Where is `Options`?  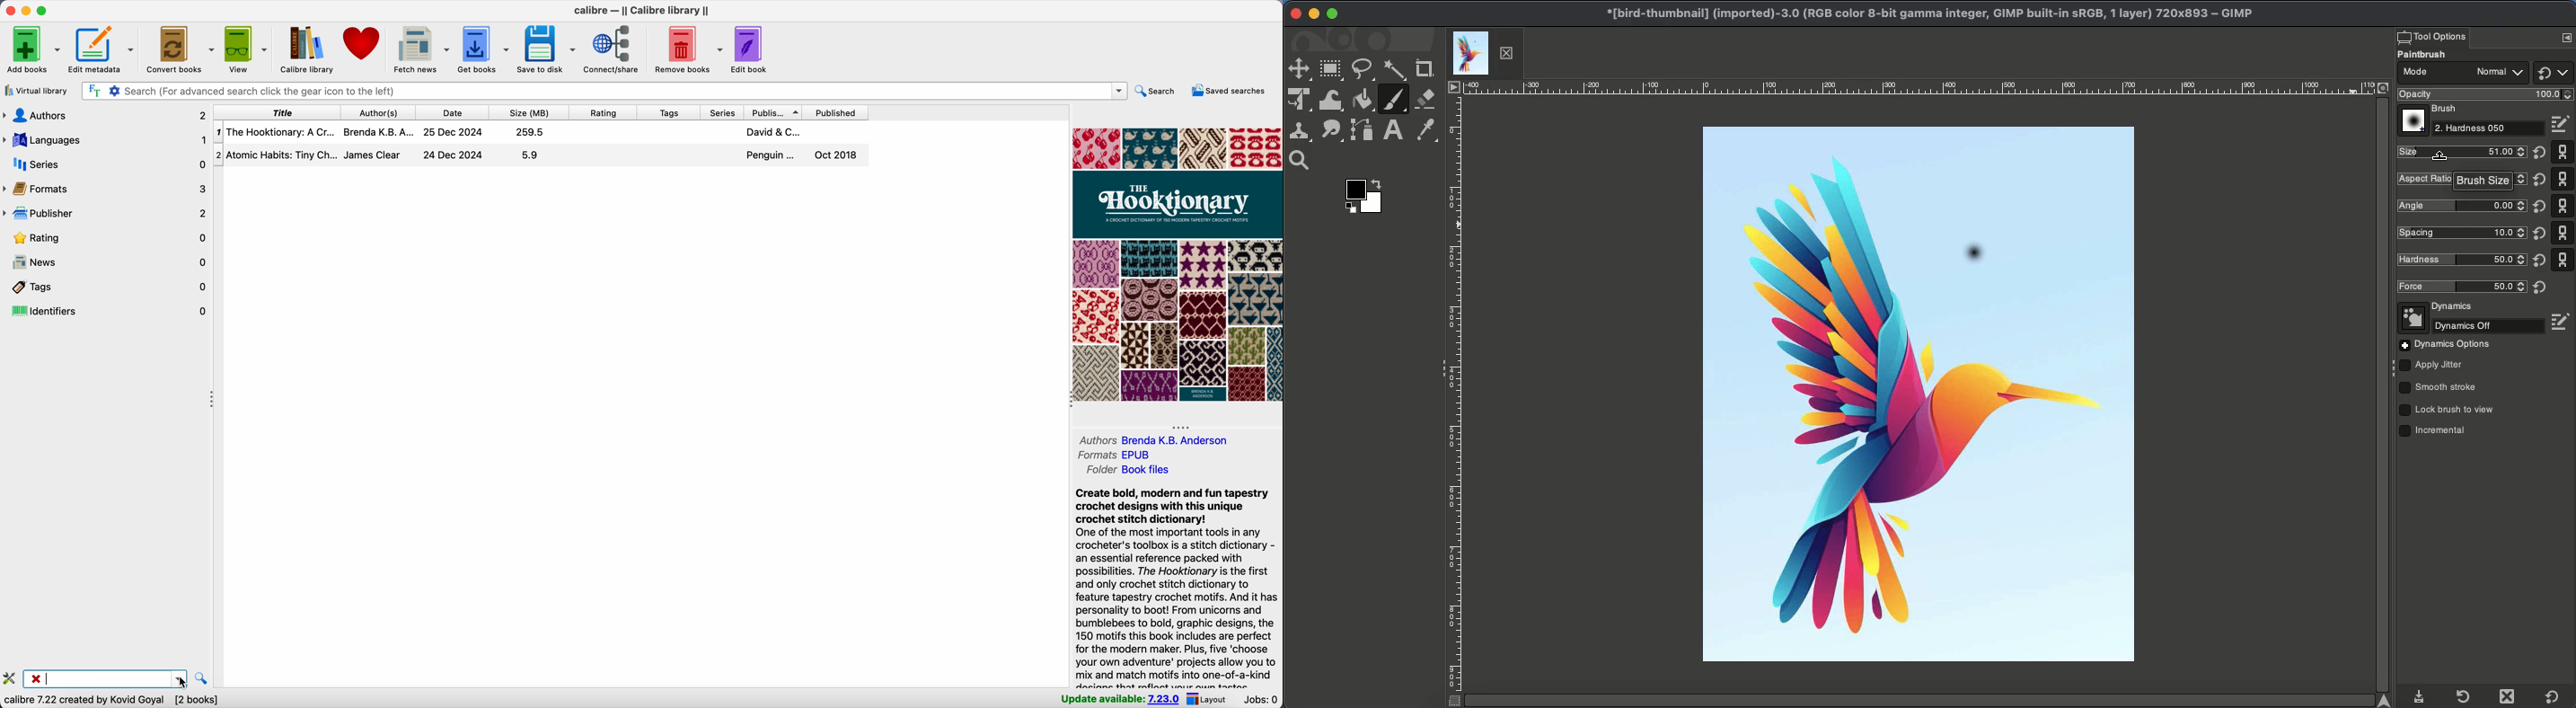
Options is located at coordinates (2566, 37).